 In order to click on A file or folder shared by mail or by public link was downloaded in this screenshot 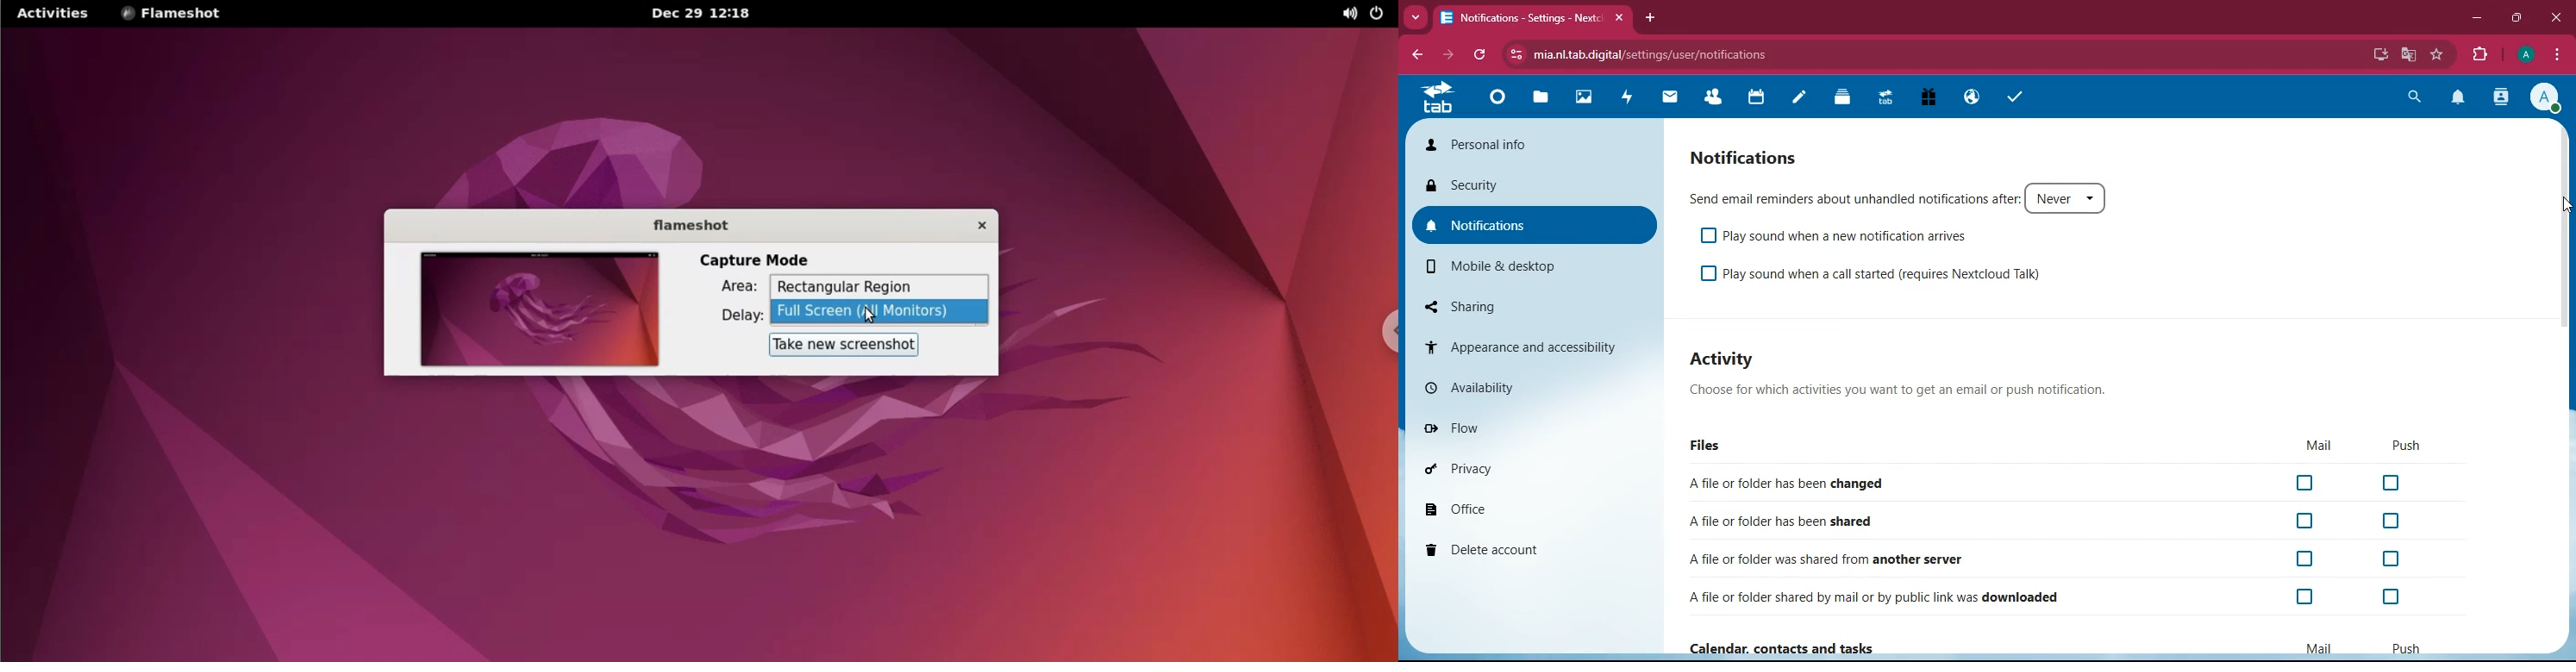, I will do `click(2051, 594)`.